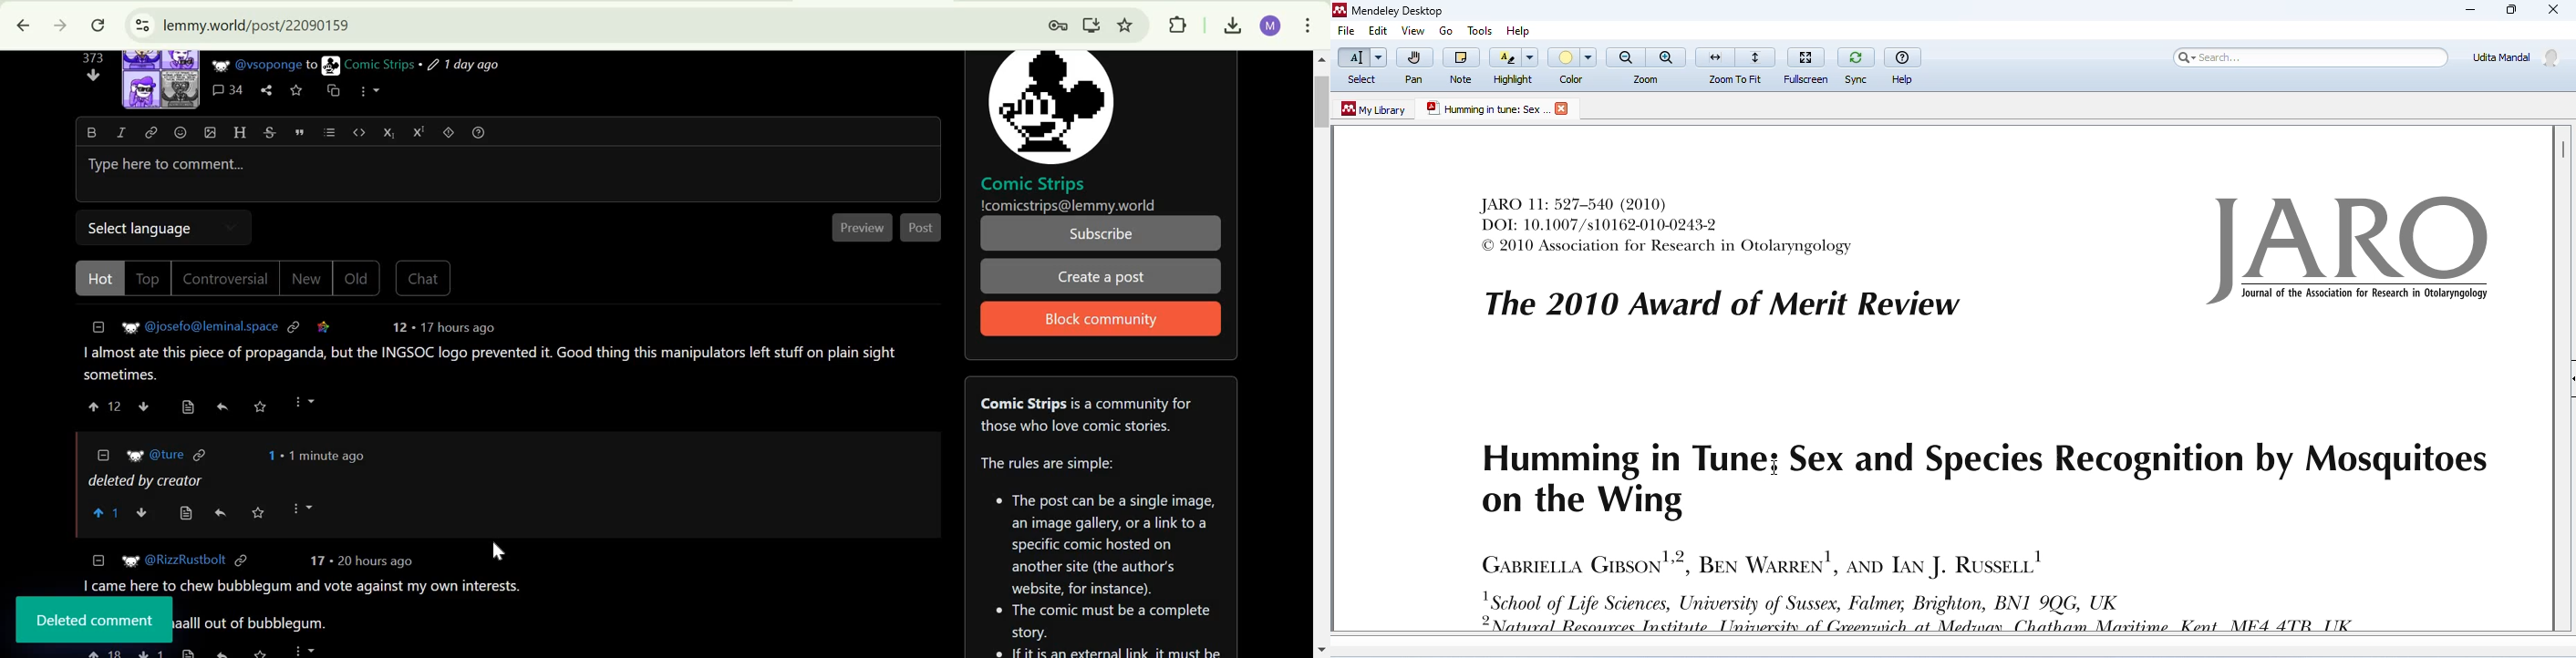 The width and height of the screenshot is (2576, 672). I want to click on collapse, so click(103, 454).